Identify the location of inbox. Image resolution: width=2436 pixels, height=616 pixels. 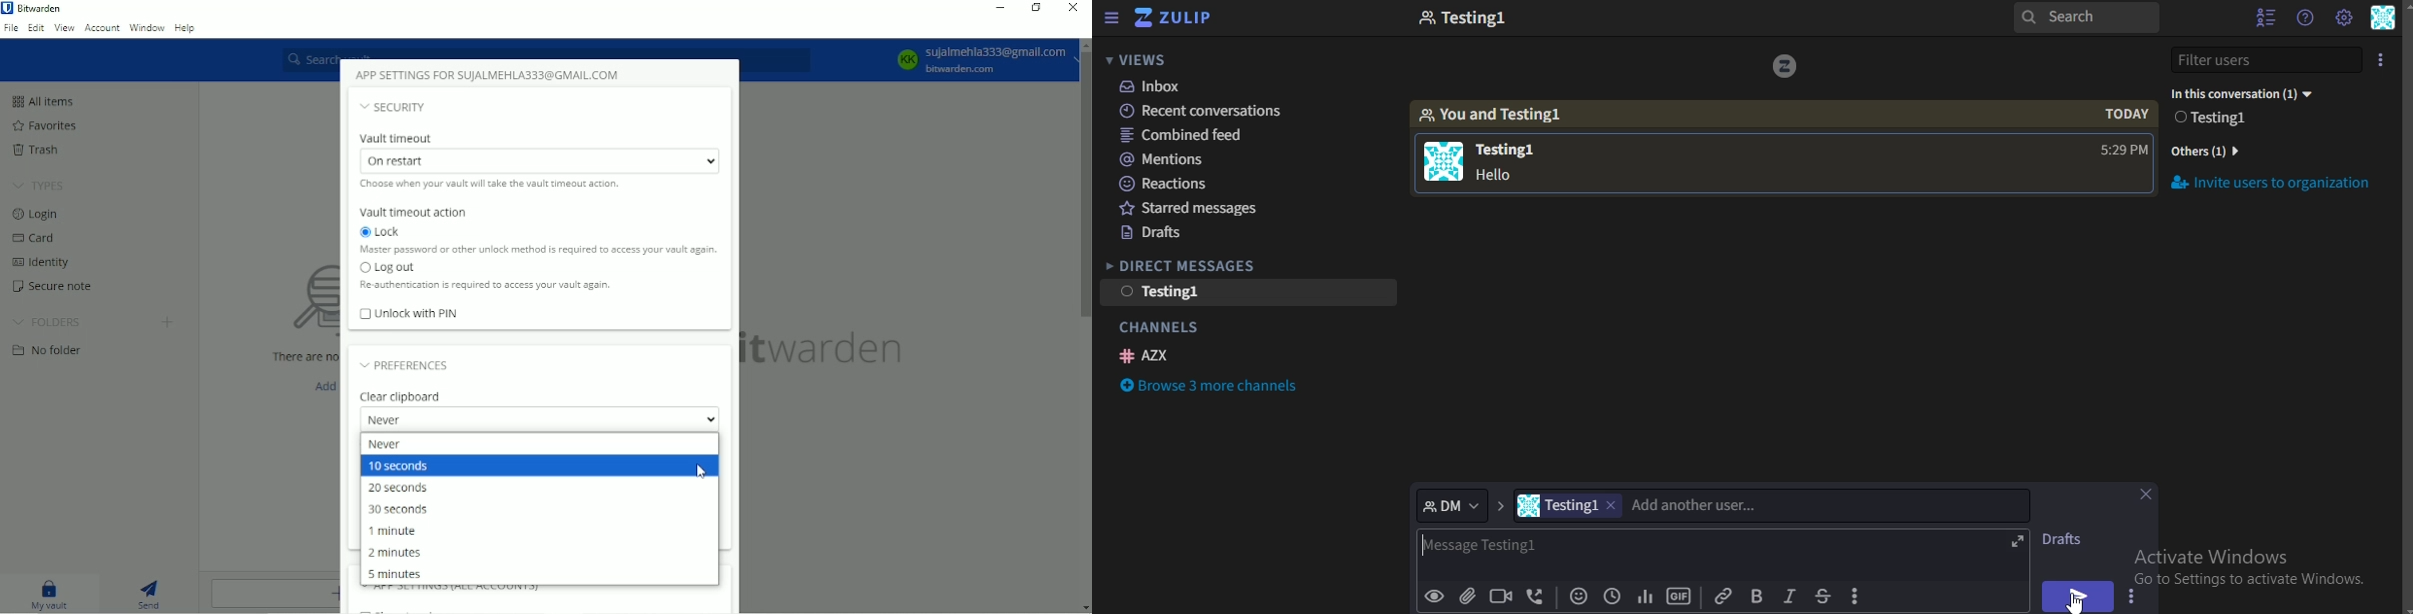
(1157, 86).